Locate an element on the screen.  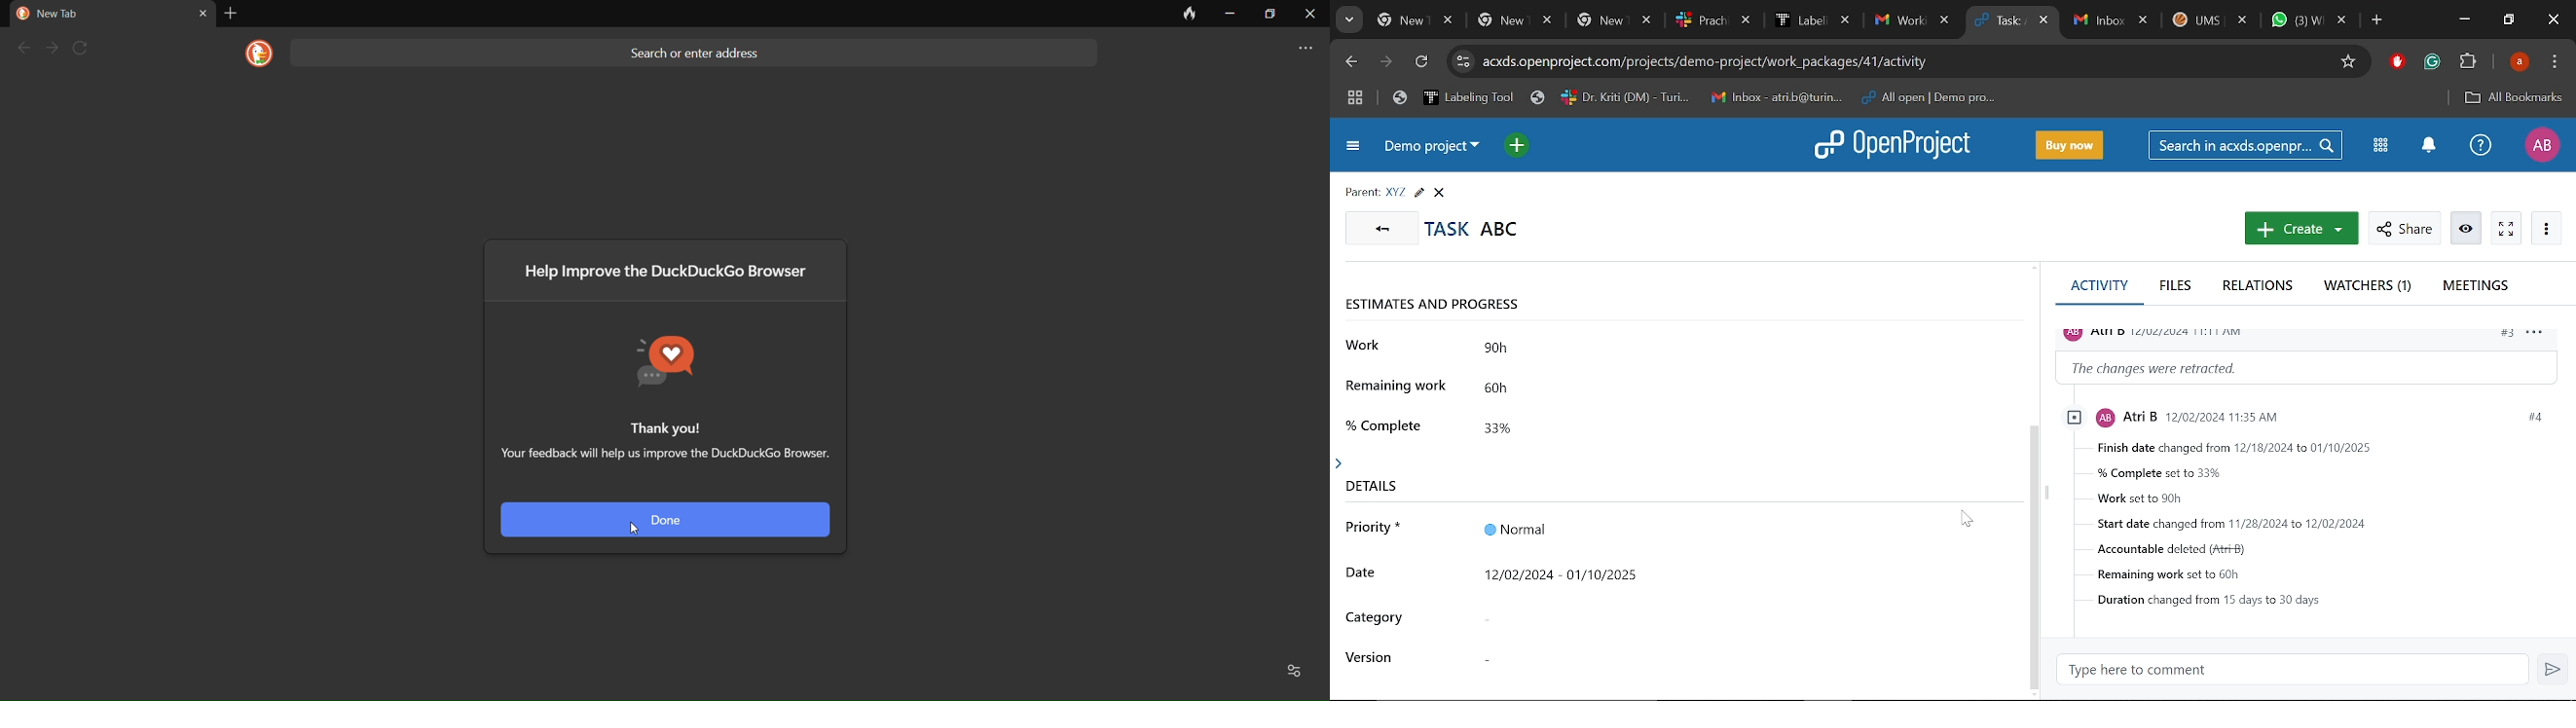
priority is located at coordinates (1374, 532).